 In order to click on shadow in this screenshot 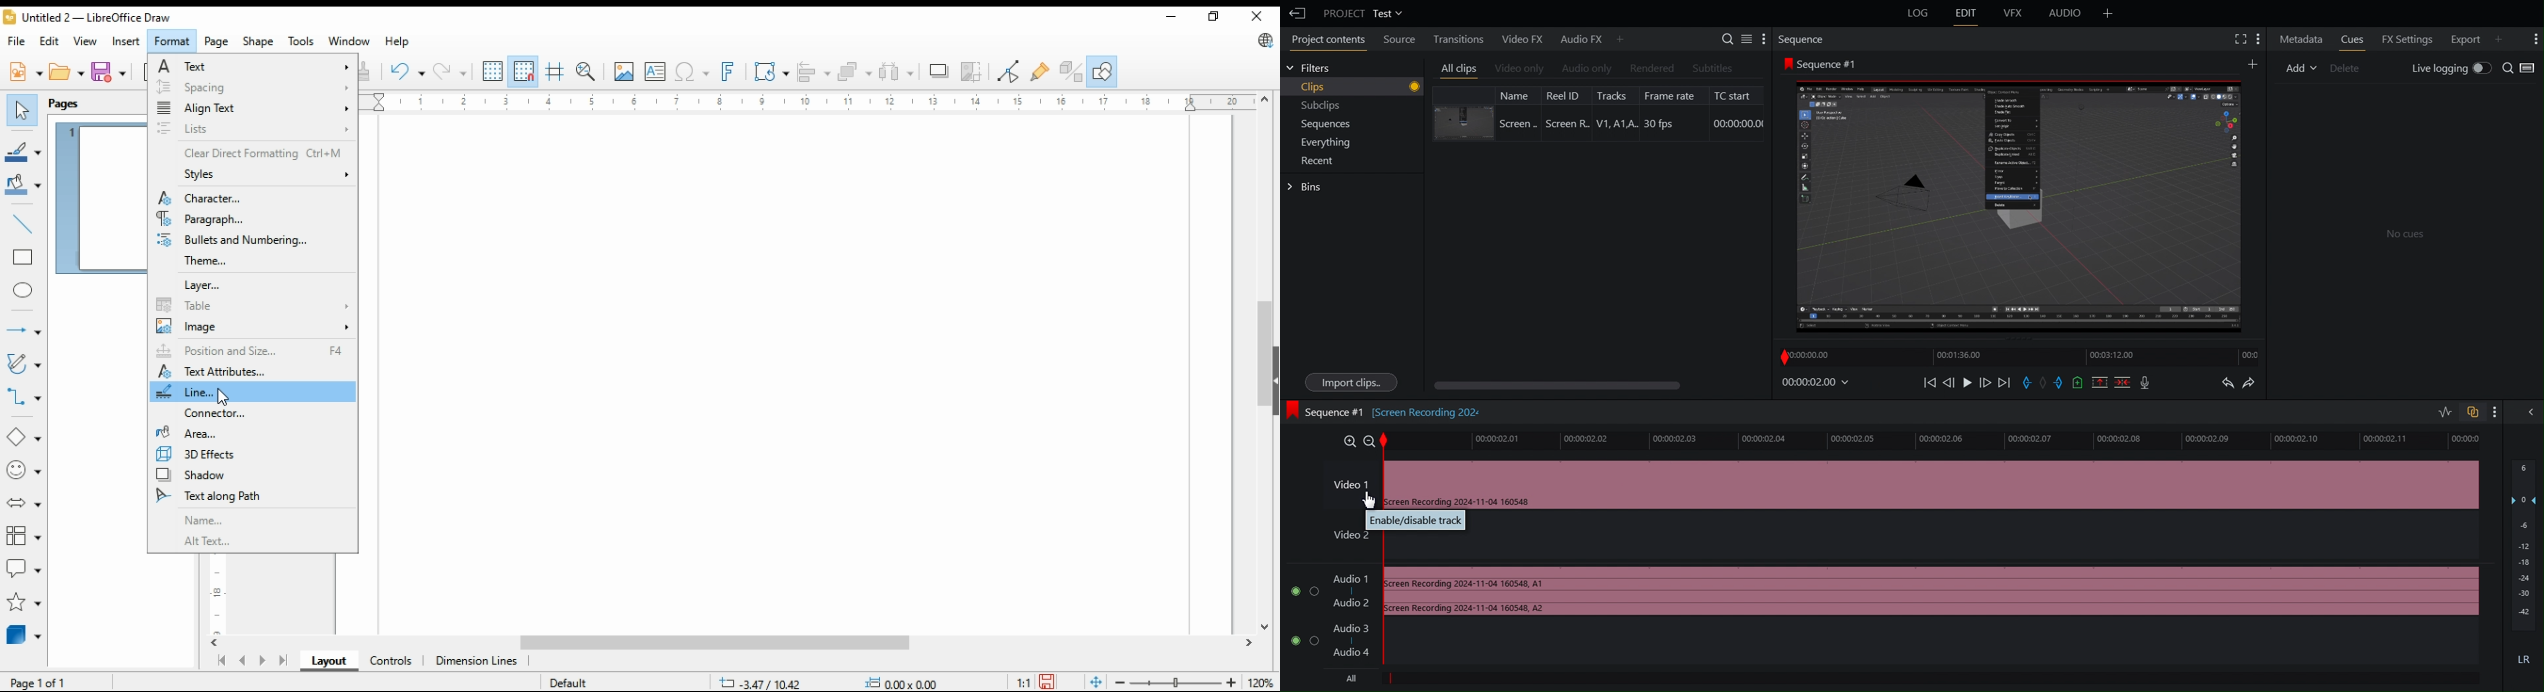, I will do `click(210, 474)`.